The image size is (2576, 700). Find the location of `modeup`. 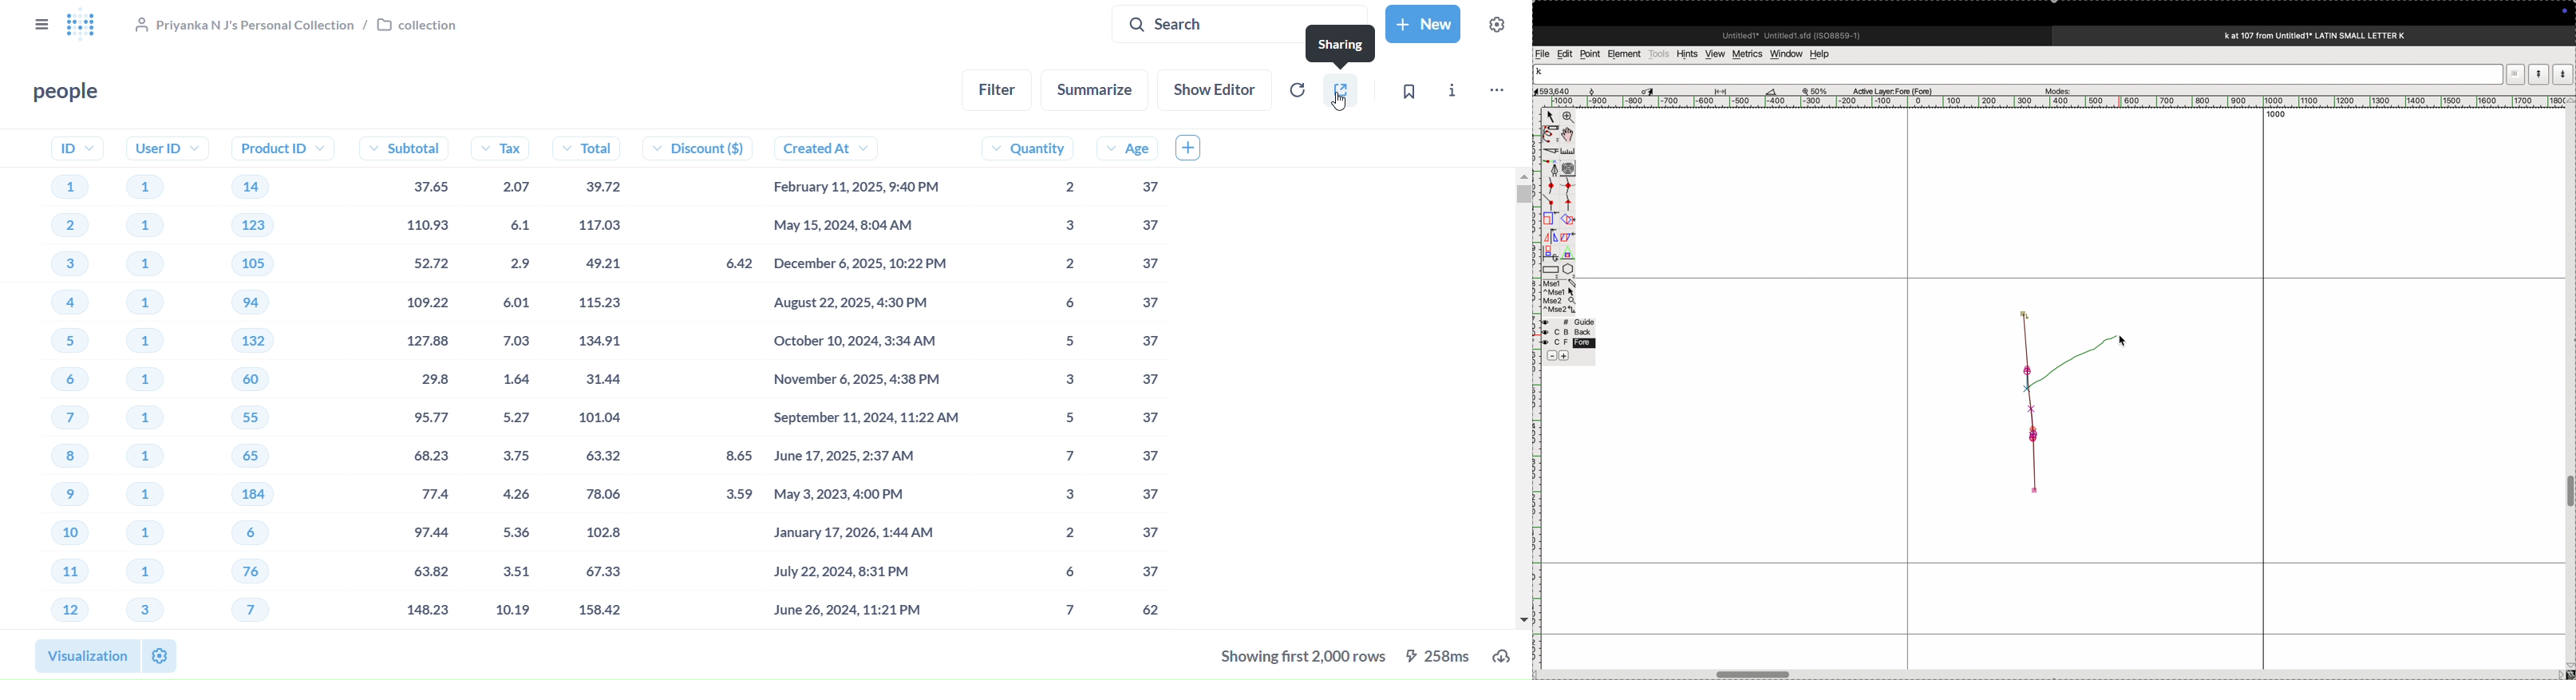

modeup is located at coordinates (2539, 74).